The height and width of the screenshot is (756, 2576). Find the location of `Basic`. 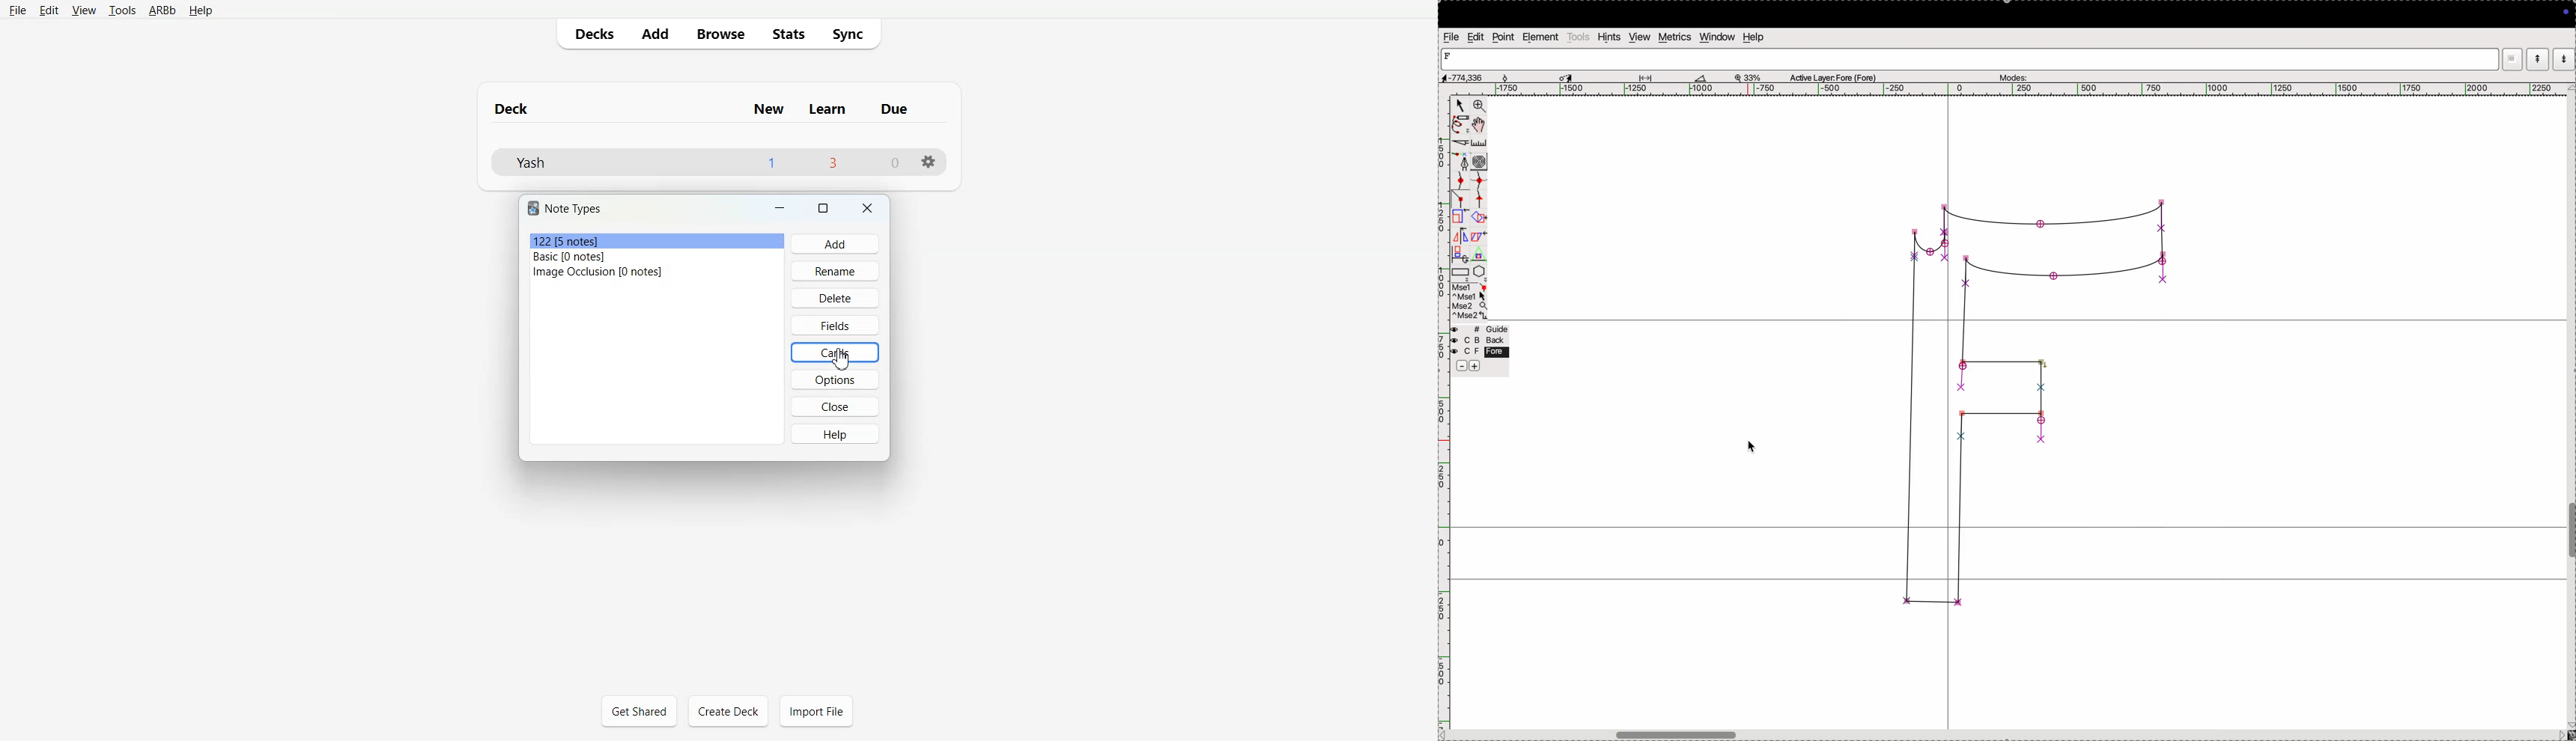

Basic is located at coordinates (657, 257).